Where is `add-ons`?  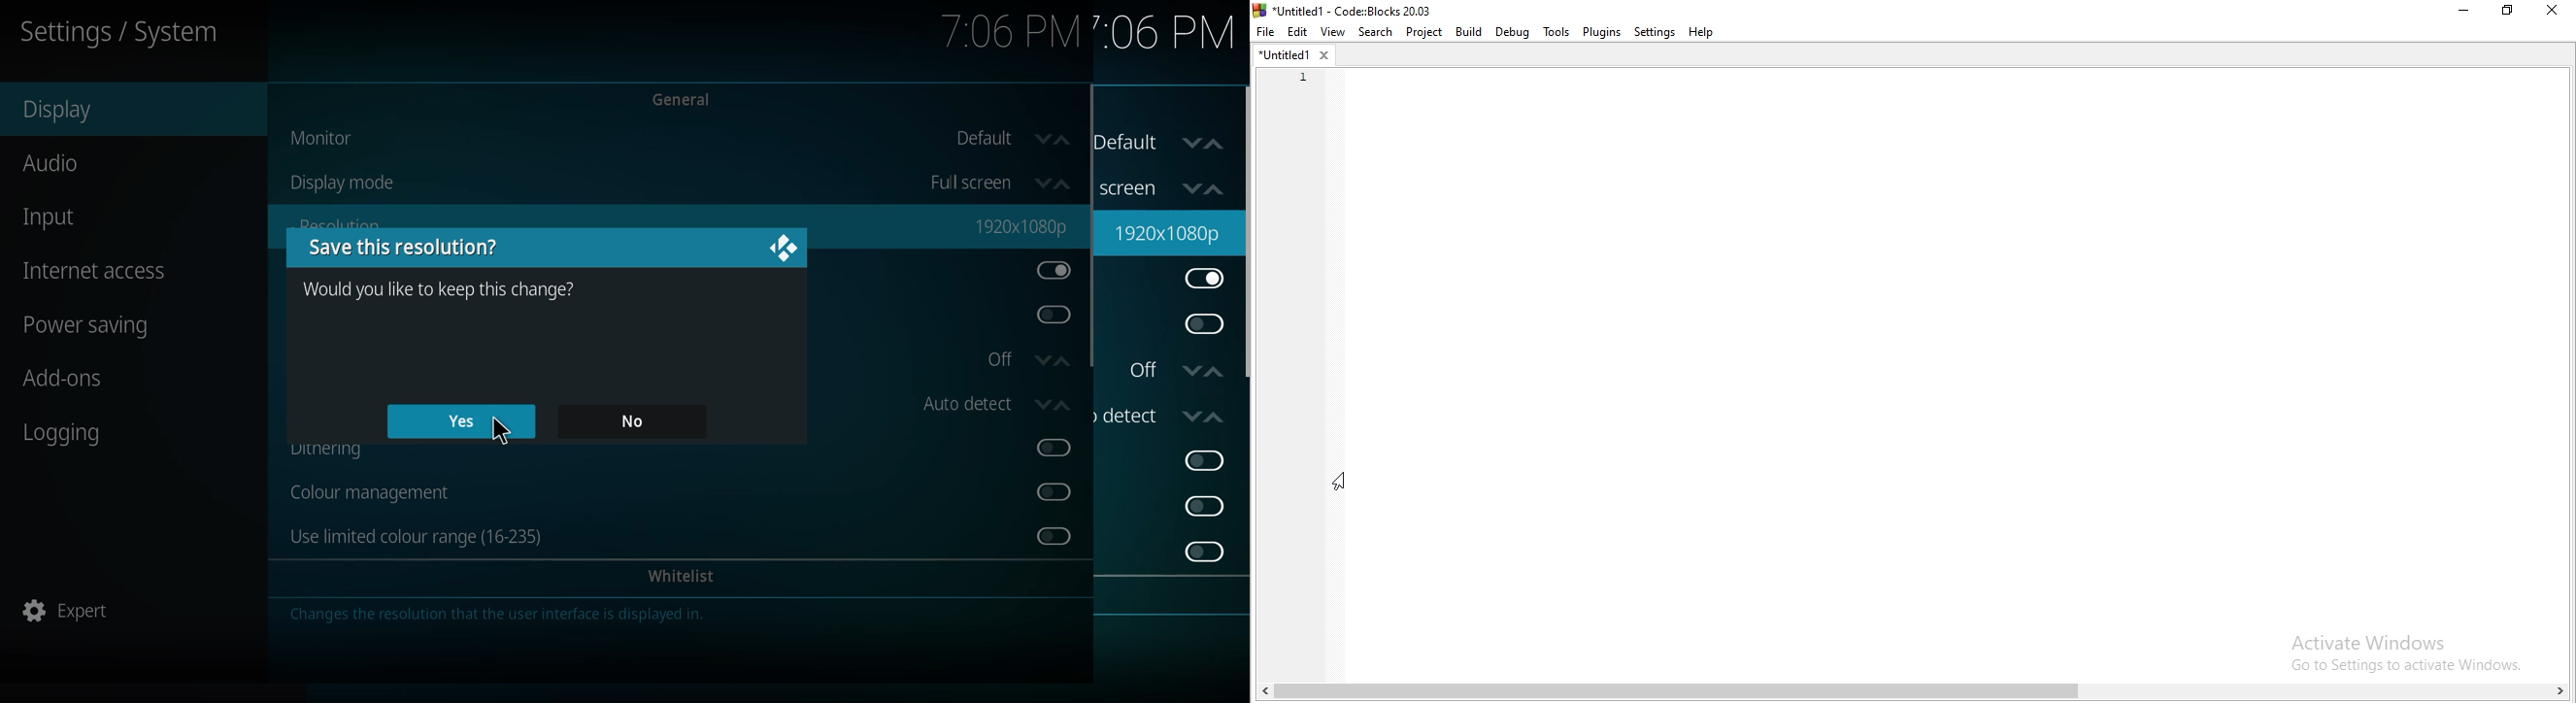
add-ons is located at coordinates (78, 388).